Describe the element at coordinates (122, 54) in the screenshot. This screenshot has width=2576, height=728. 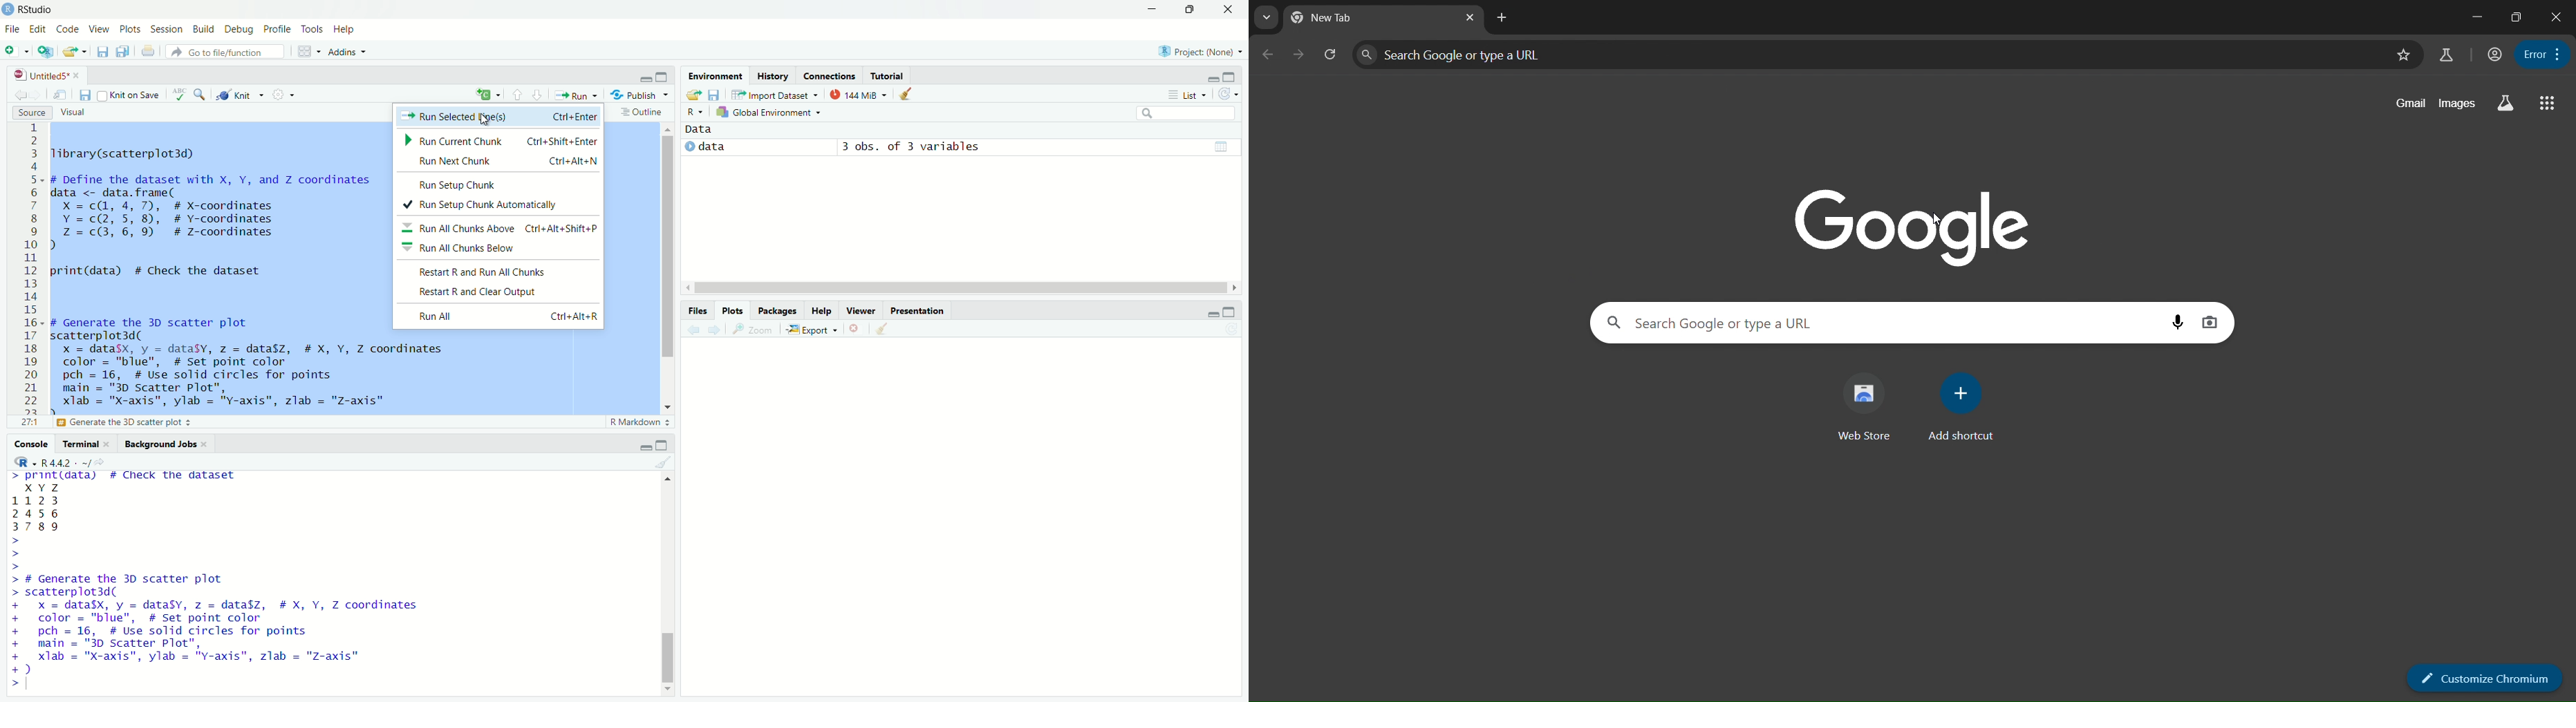
I see `save all open documents` at that location.